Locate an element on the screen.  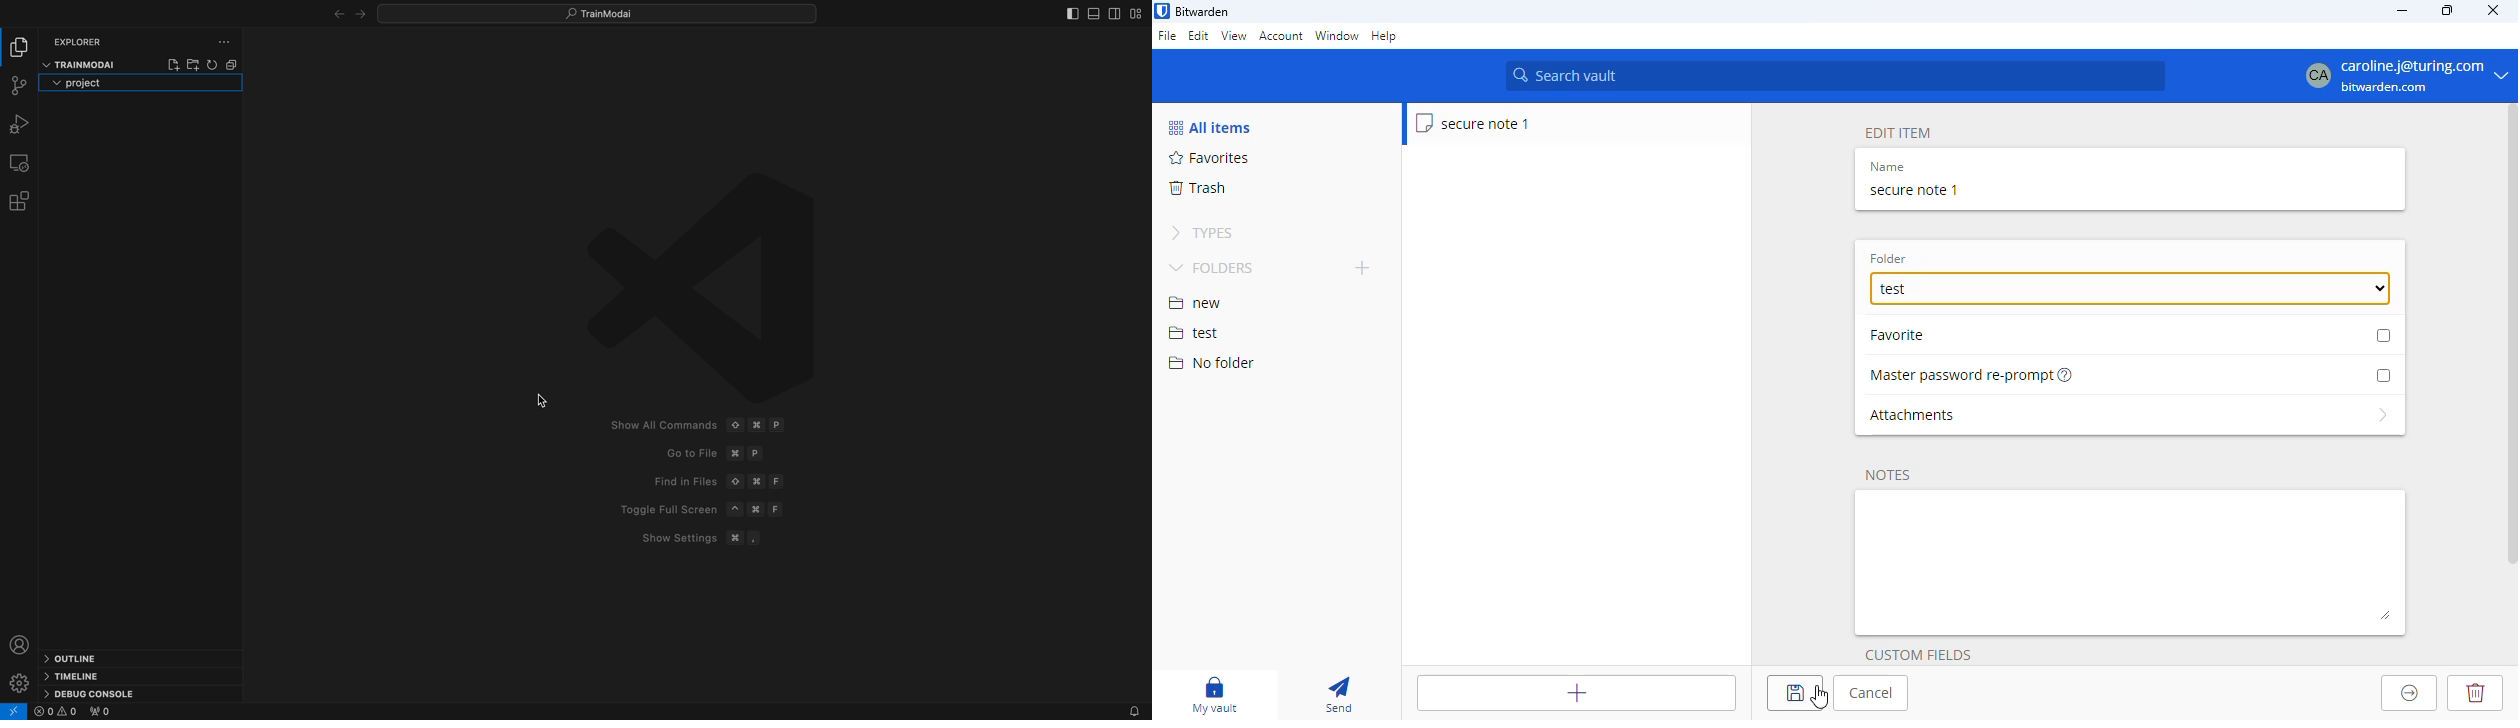
test is located at coordinates (1194, 334).